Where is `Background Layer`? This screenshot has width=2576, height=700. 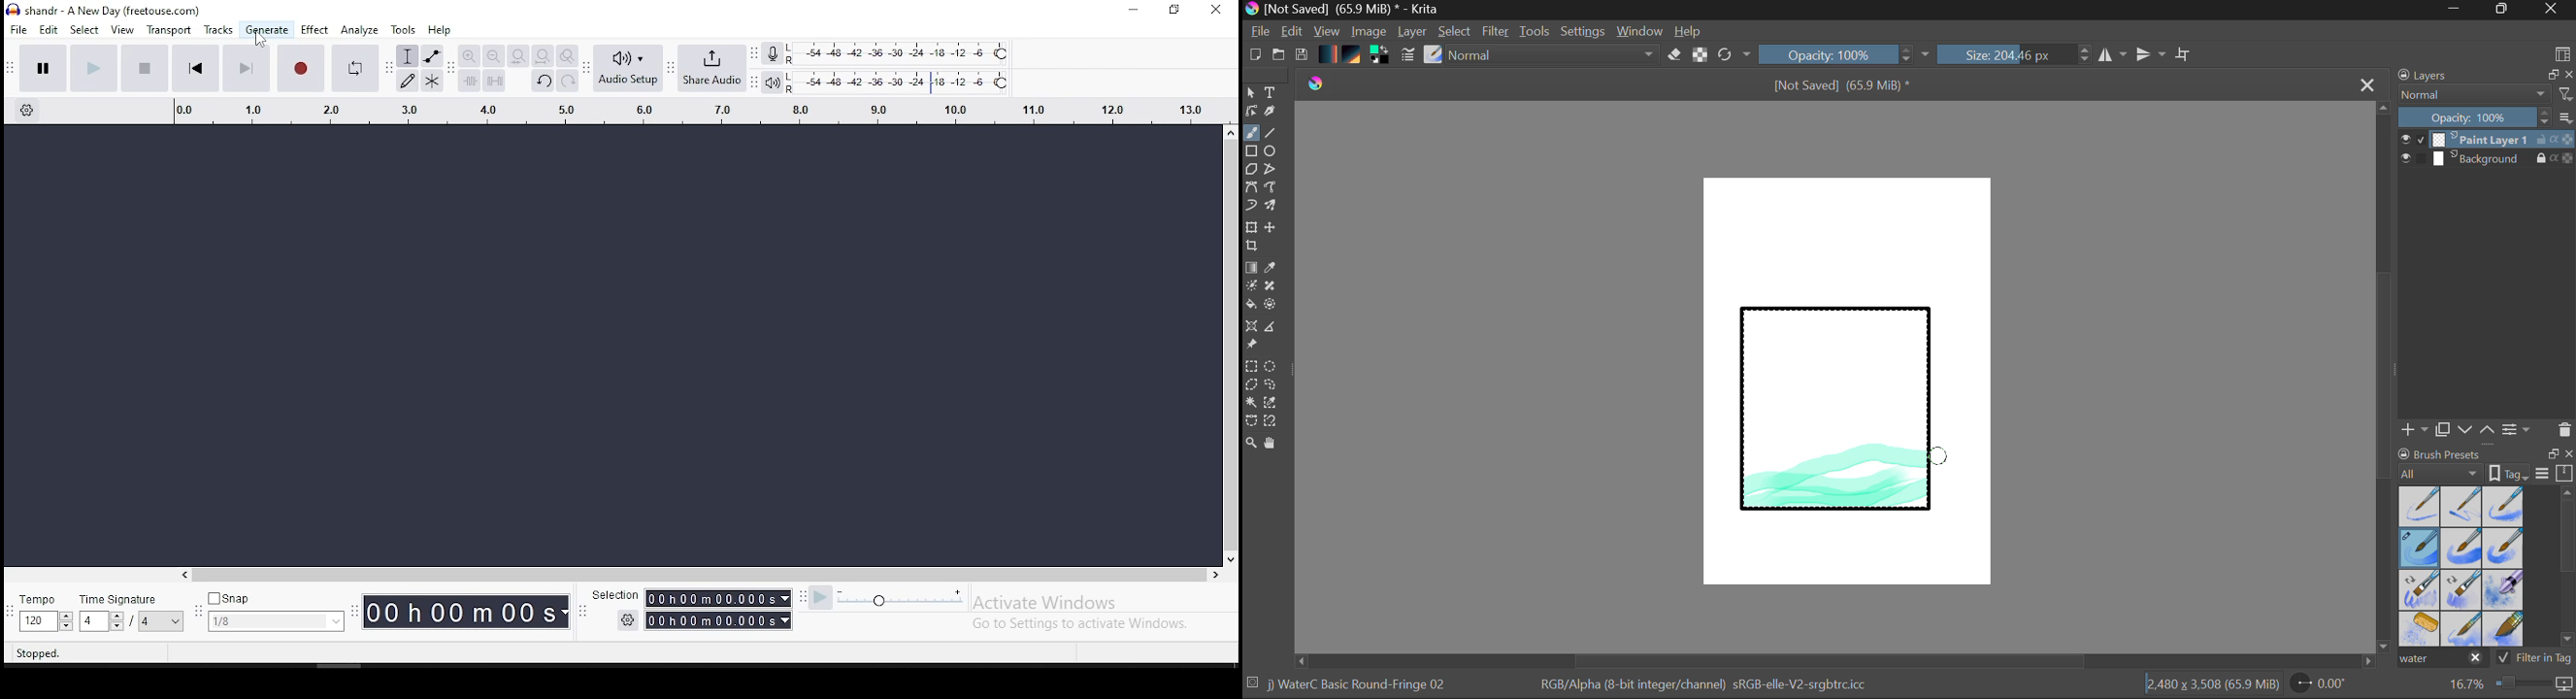 Background Layer is located at coordinates (2487, 159).